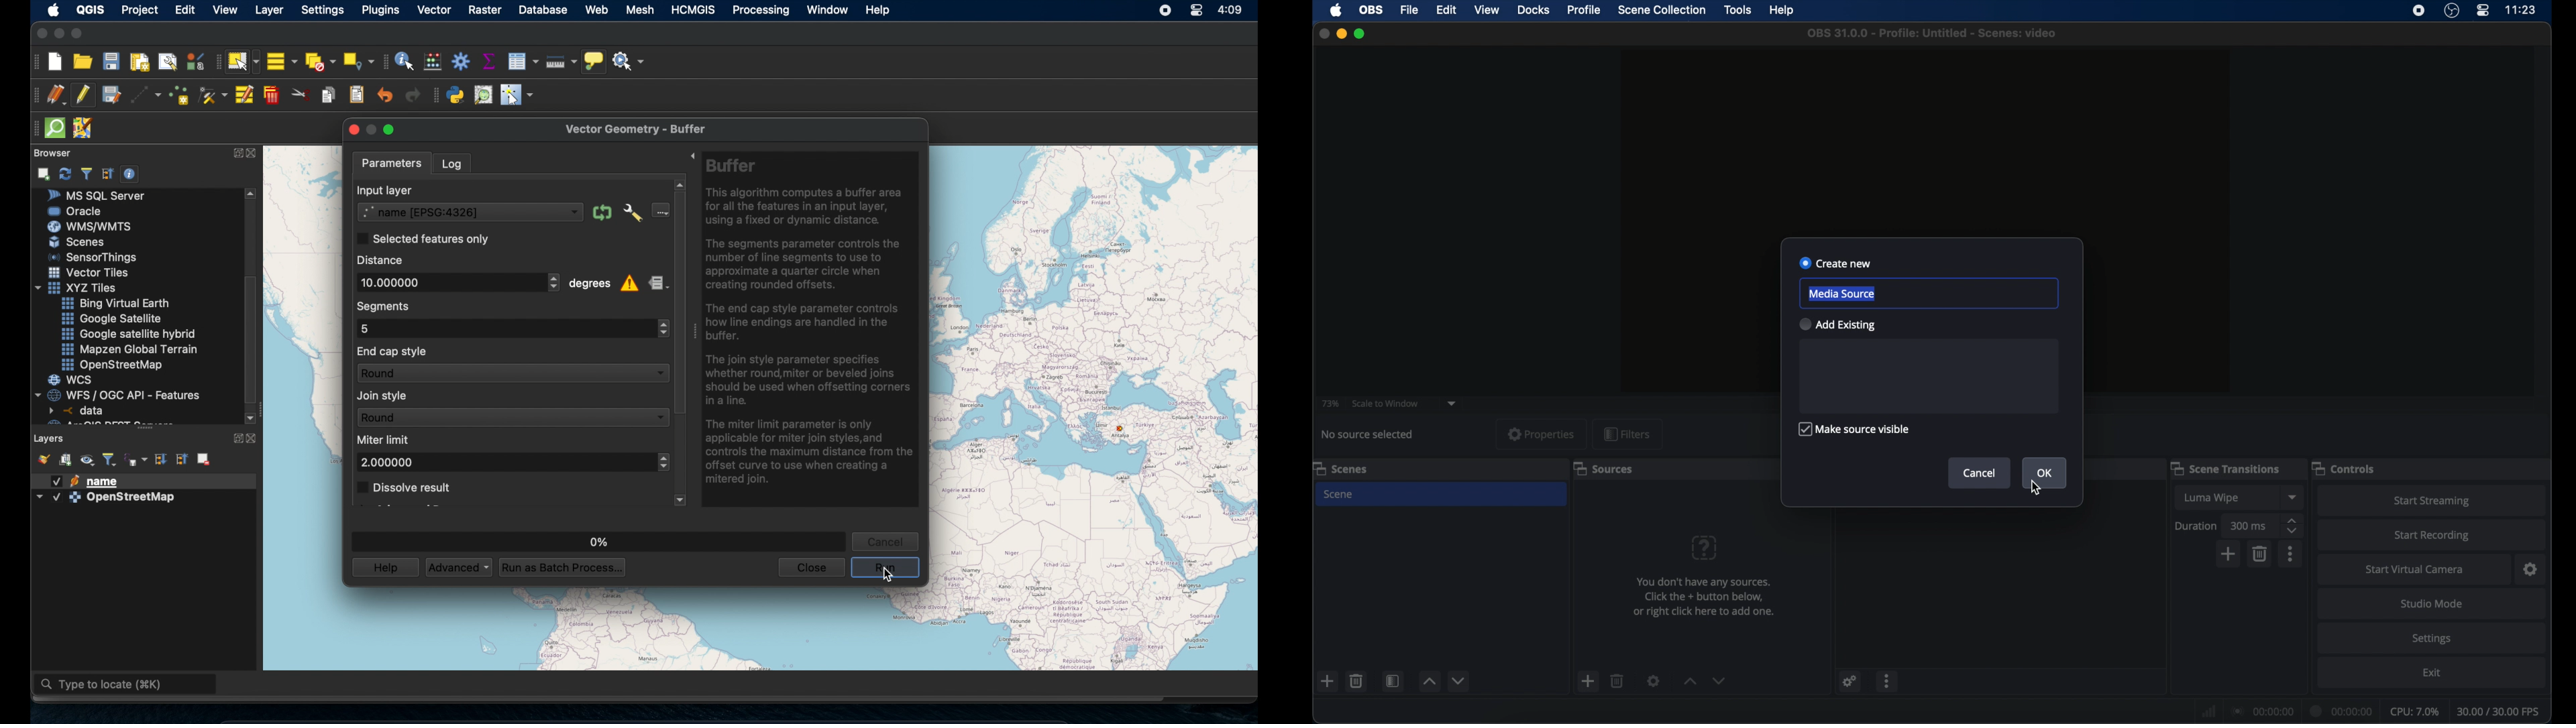 The image size is (2576, 728). I want to click on settings, so click(2432, 639).